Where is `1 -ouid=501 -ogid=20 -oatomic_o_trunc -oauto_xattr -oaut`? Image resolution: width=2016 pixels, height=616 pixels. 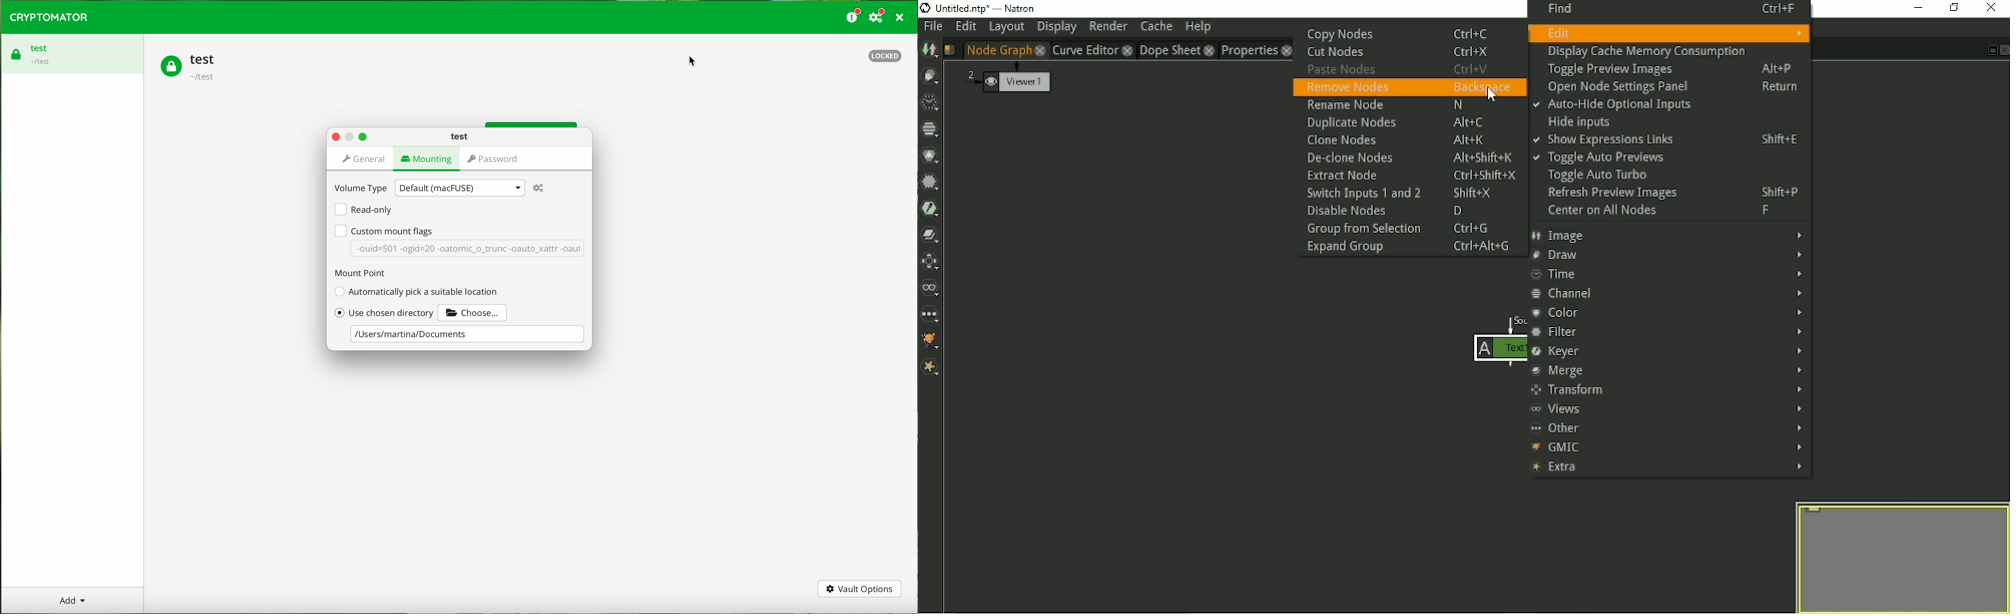
1 -ouid=501 -ogid=20 -oatomic_o_trunc -oauto_xattr -oaut is located at coordinates (468, 251).